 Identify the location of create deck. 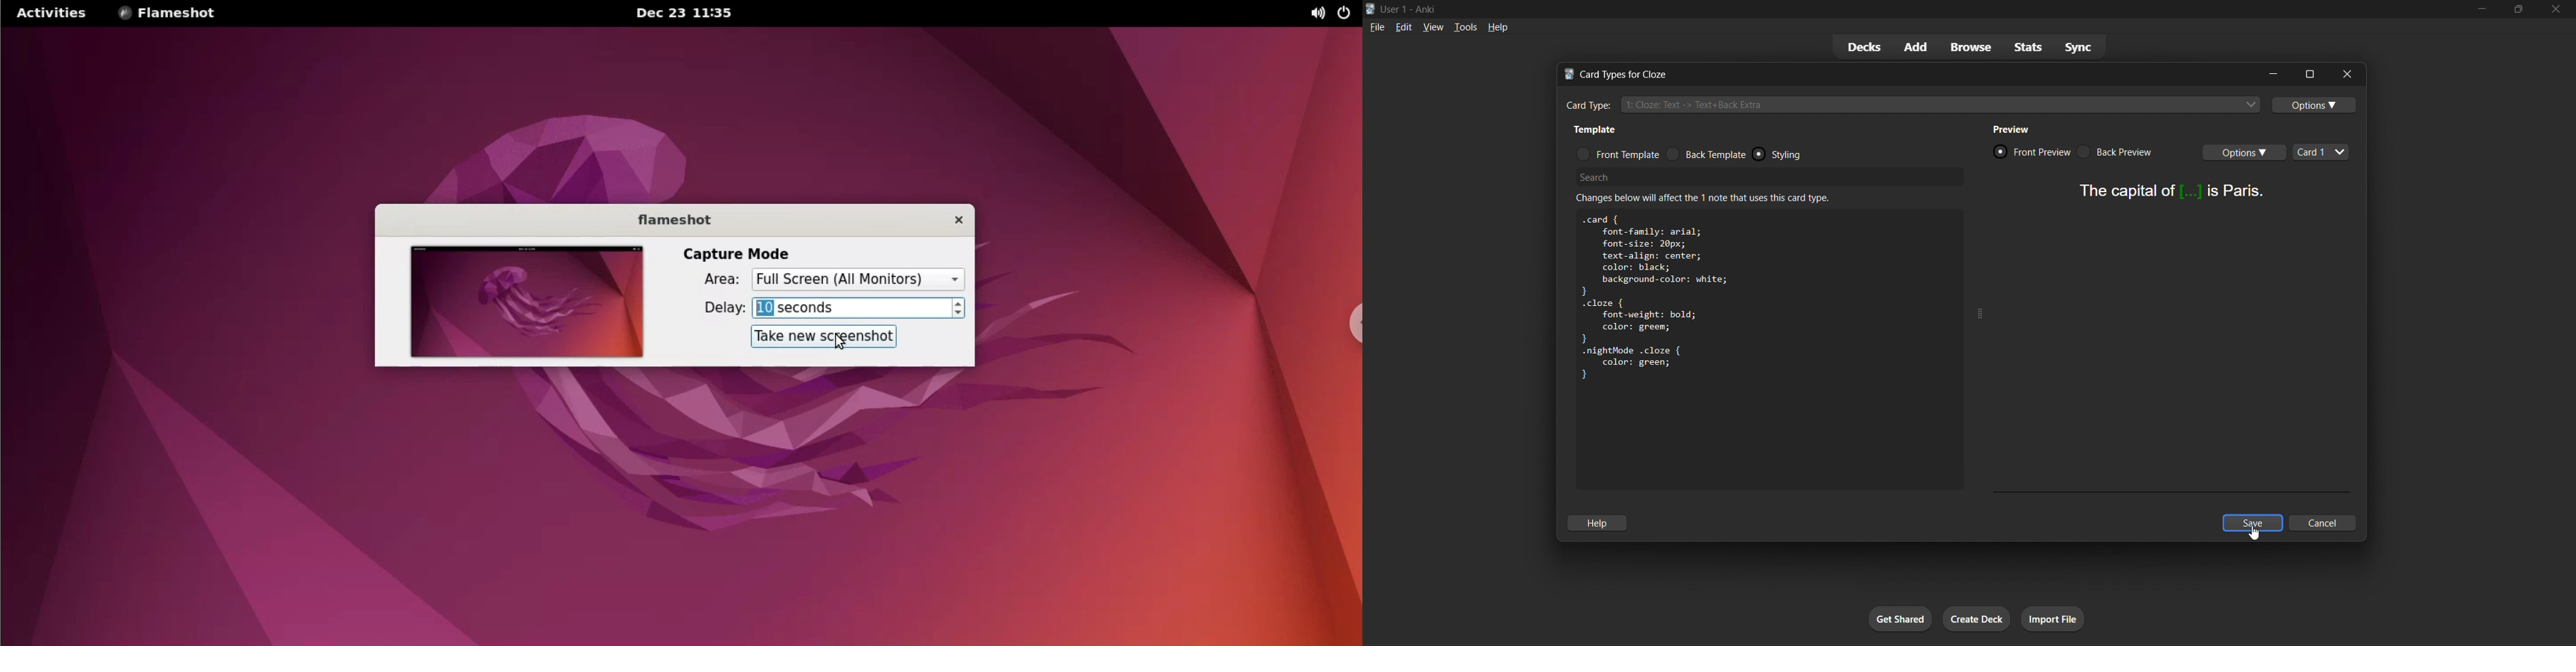
(1978, 619).